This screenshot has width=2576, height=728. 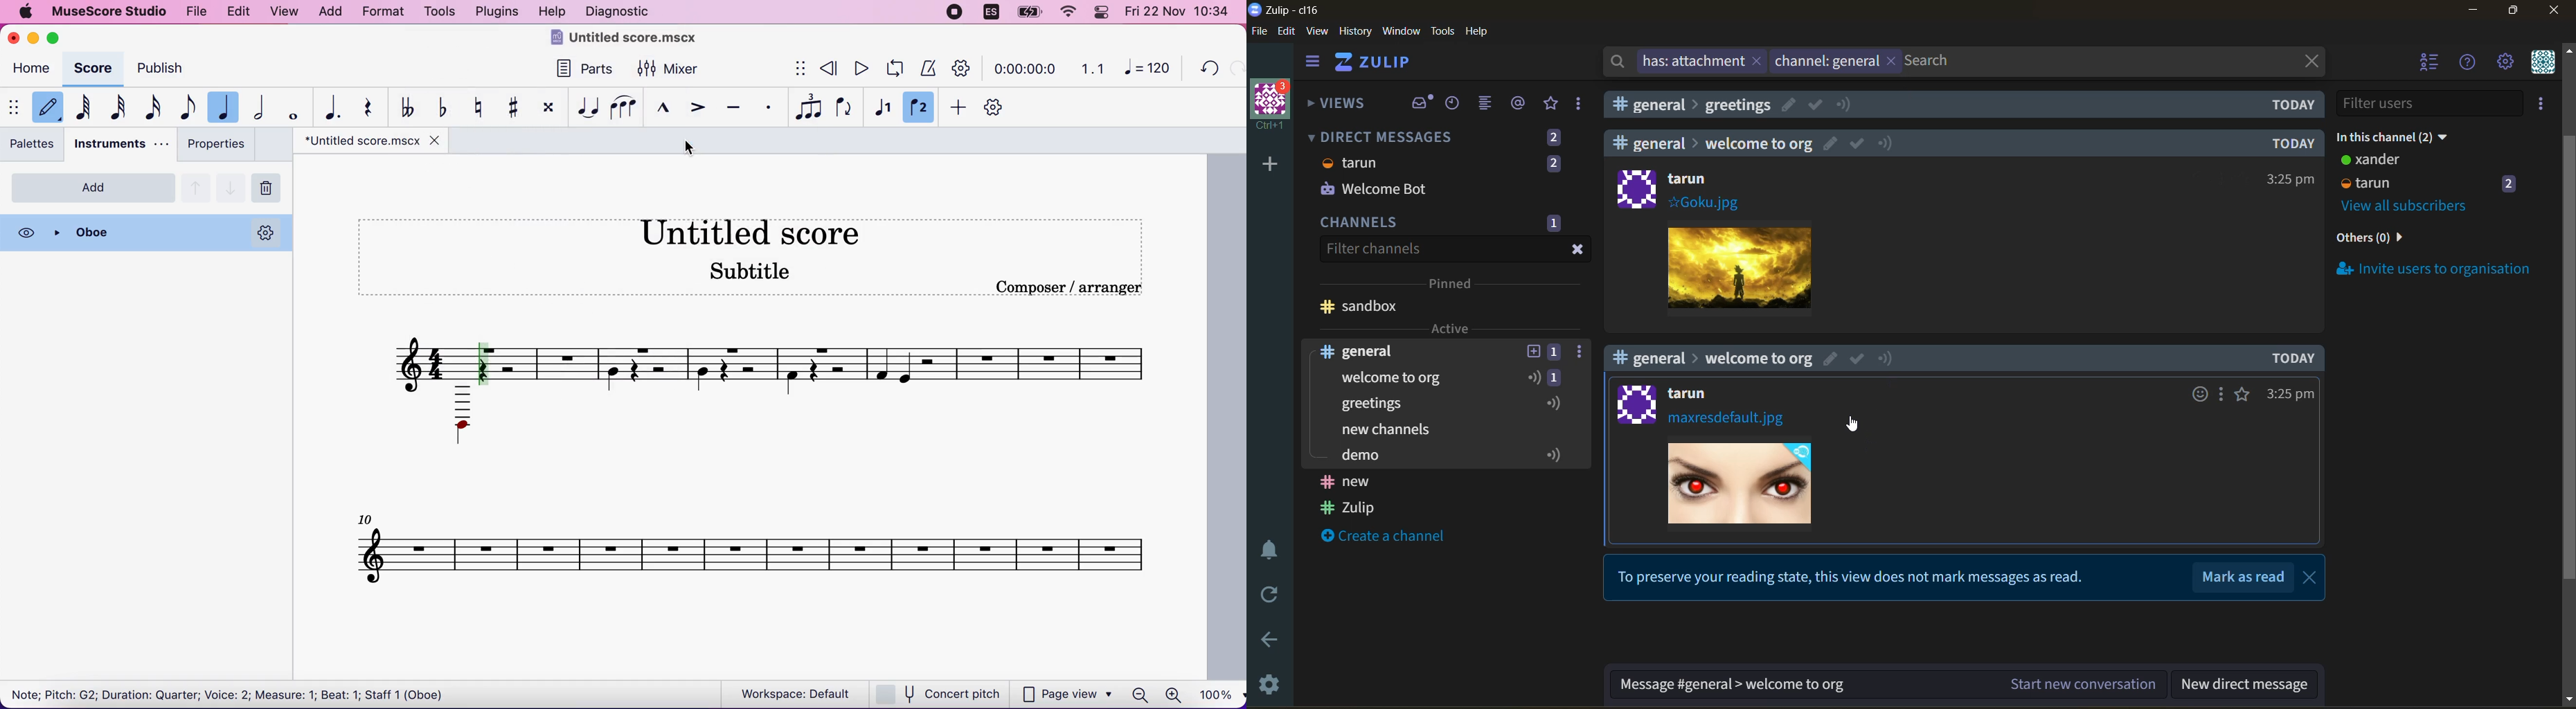 What do you see at coordinates (2084, 683) in the screenshot?
I see `Start new conversation` at bounding box center [2084, 683].